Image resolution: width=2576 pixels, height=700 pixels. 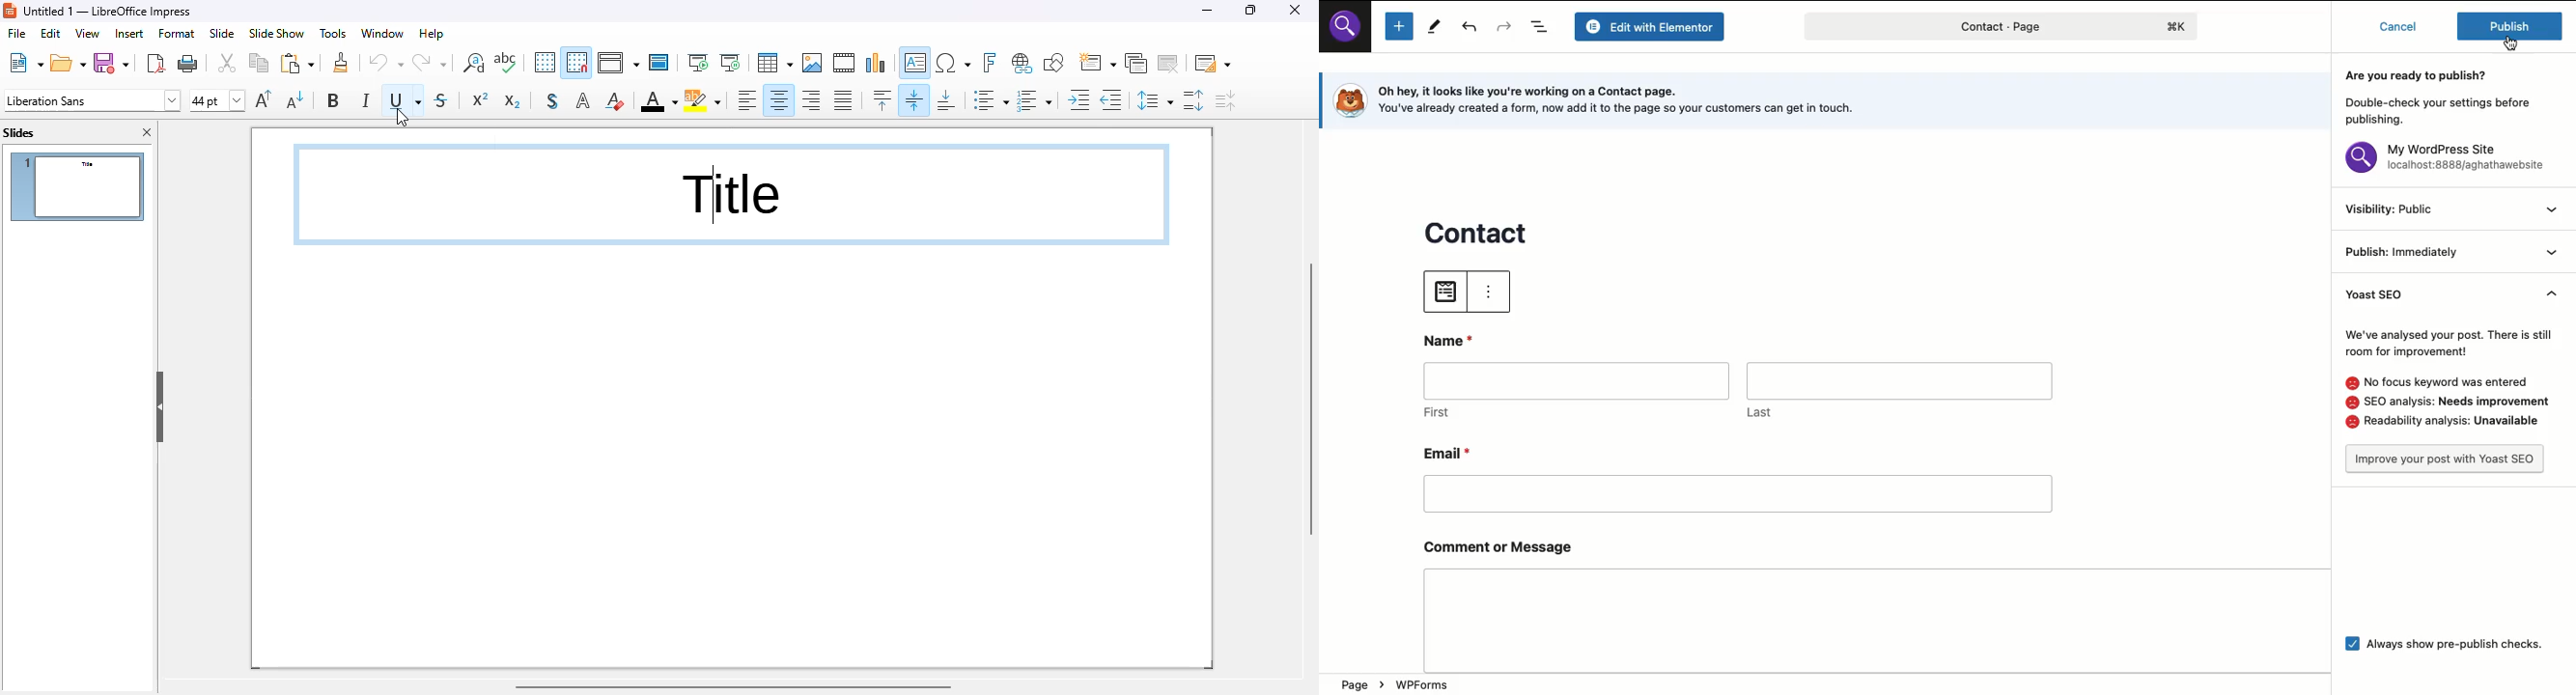 What do you see at coordinates (1055, 63) in the screenshot?
I see `show draw functions` at bounding box center [1055, 63].